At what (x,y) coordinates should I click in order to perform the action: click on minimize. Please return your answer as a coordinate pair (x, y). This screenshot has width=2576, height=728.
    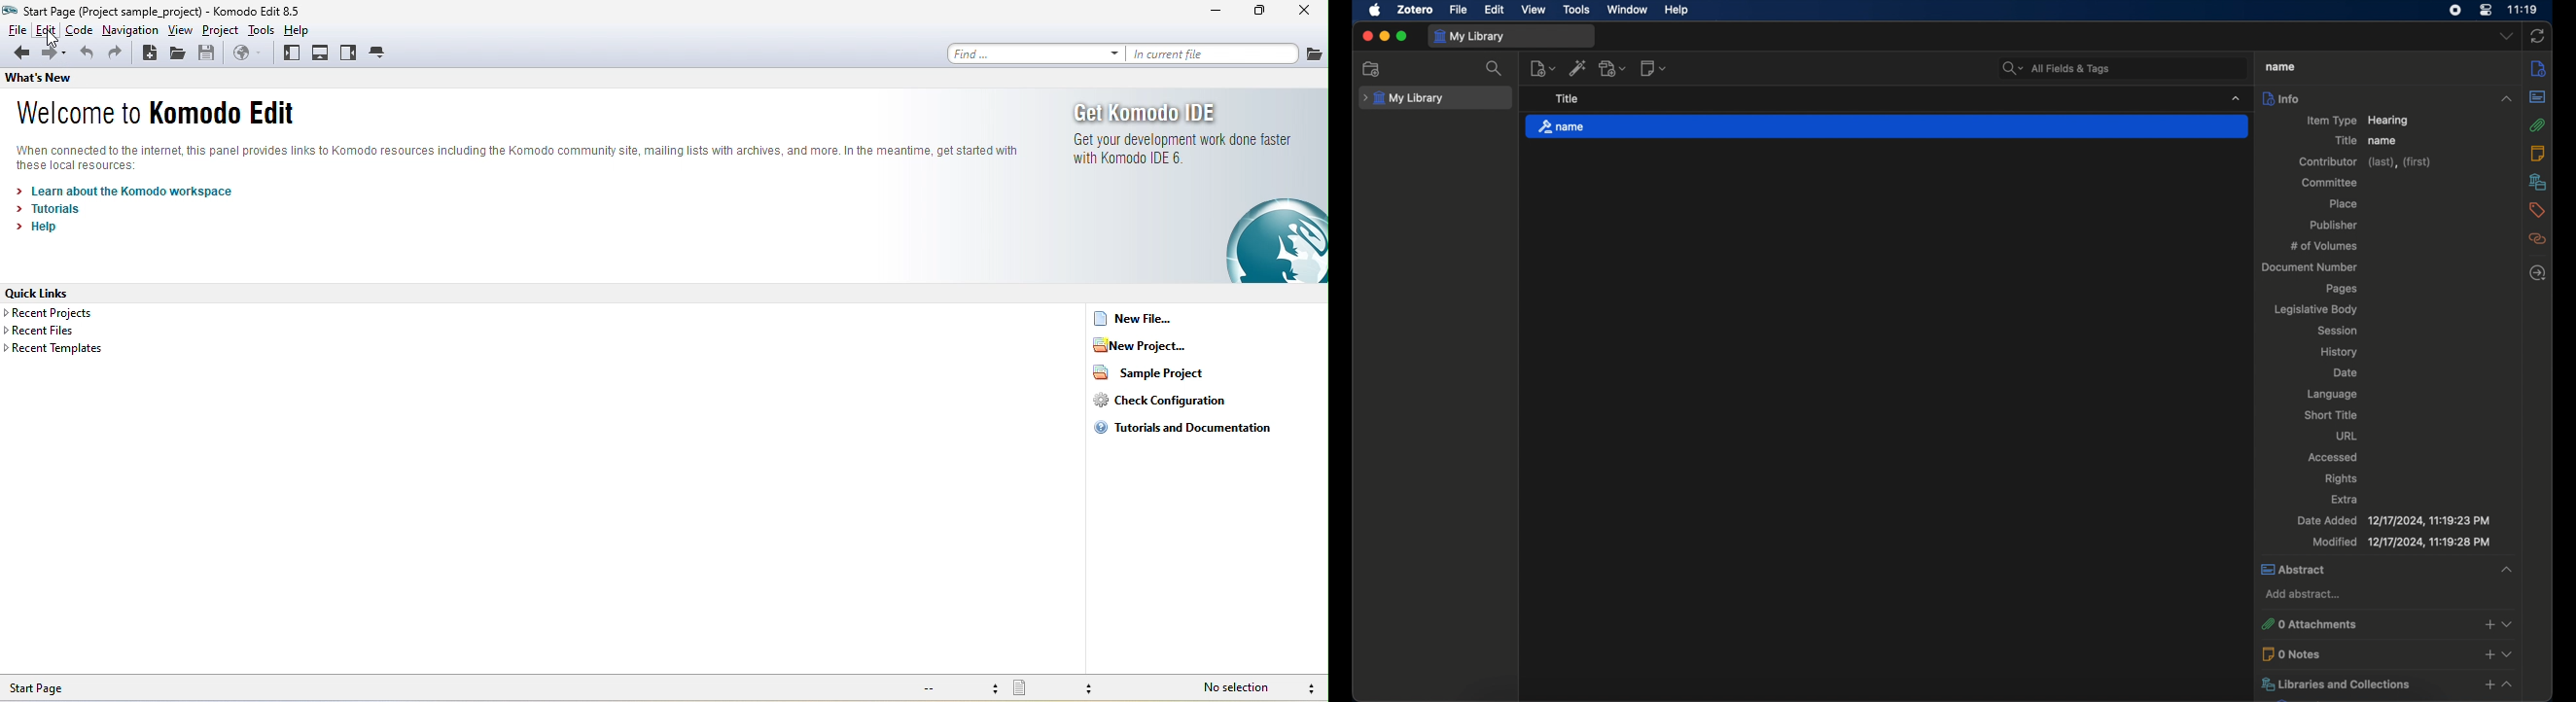
    Looking at the image, I should click on (1384, 36).